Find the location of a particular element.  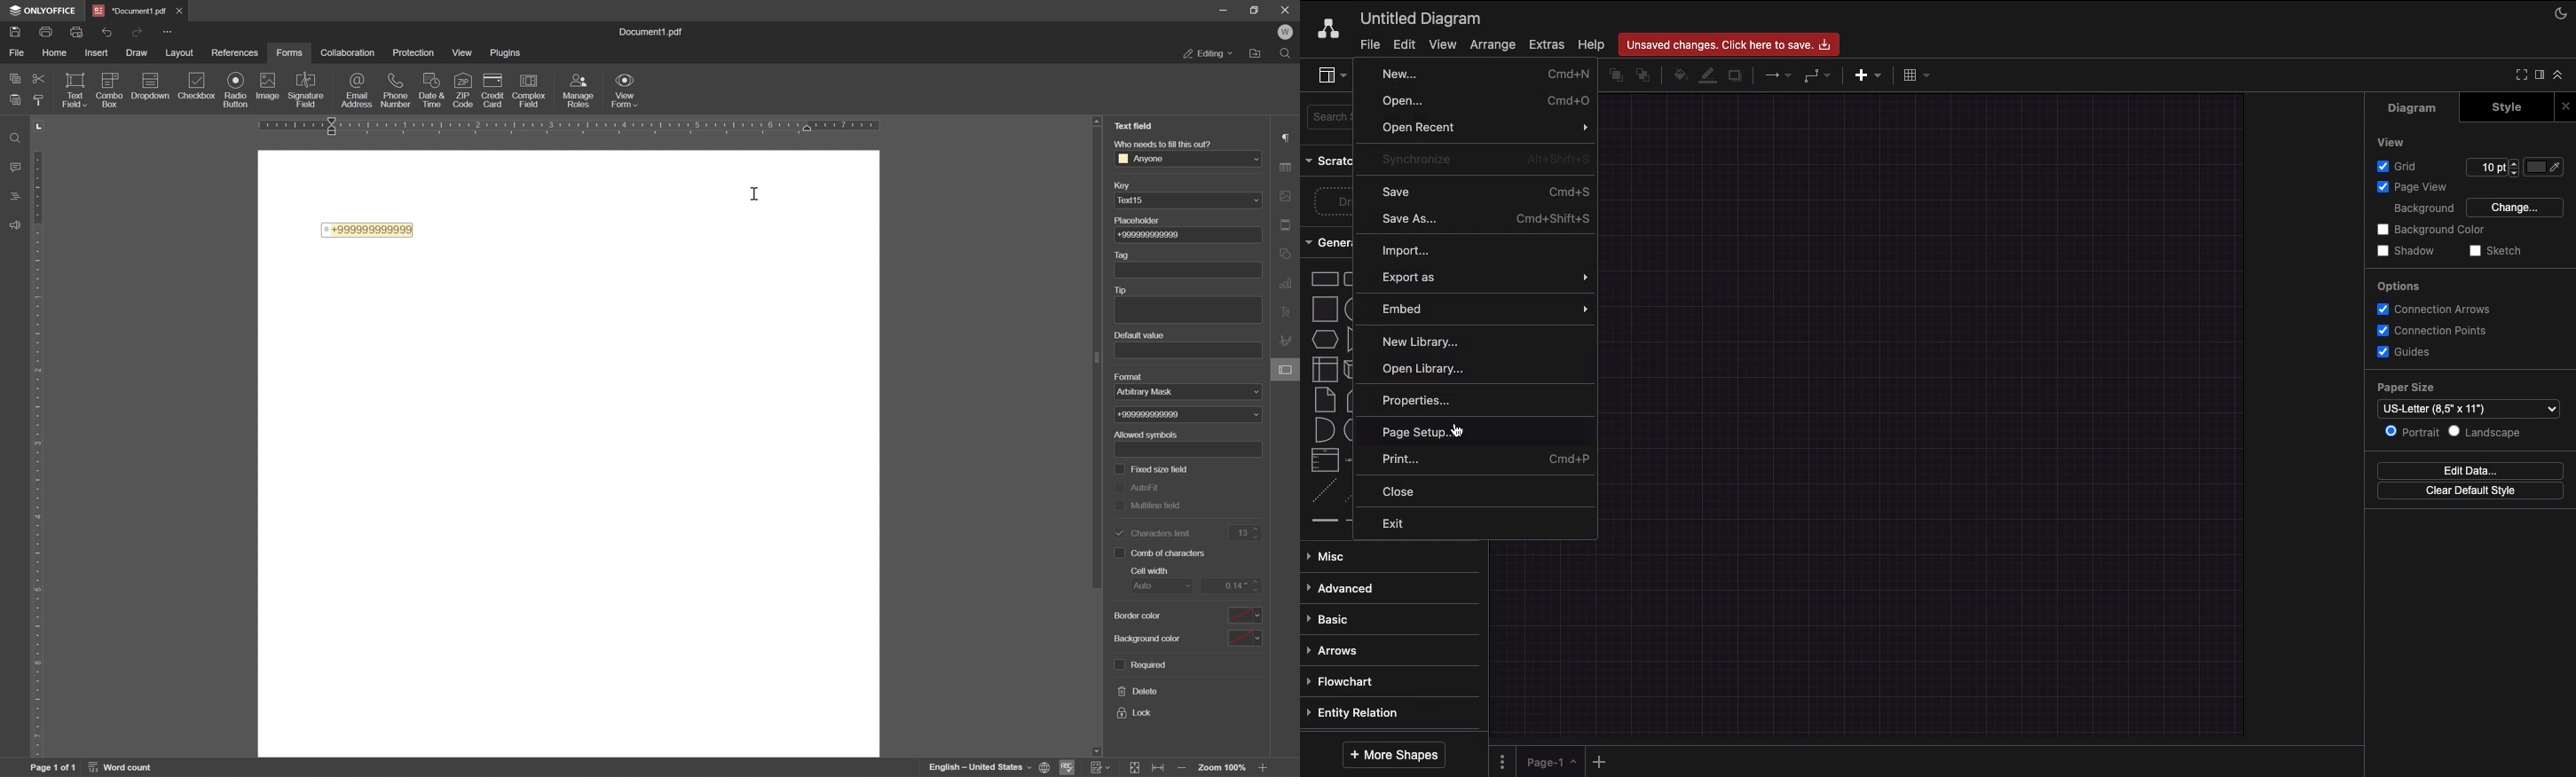

insert phone number is located at coordinates (460, 106).